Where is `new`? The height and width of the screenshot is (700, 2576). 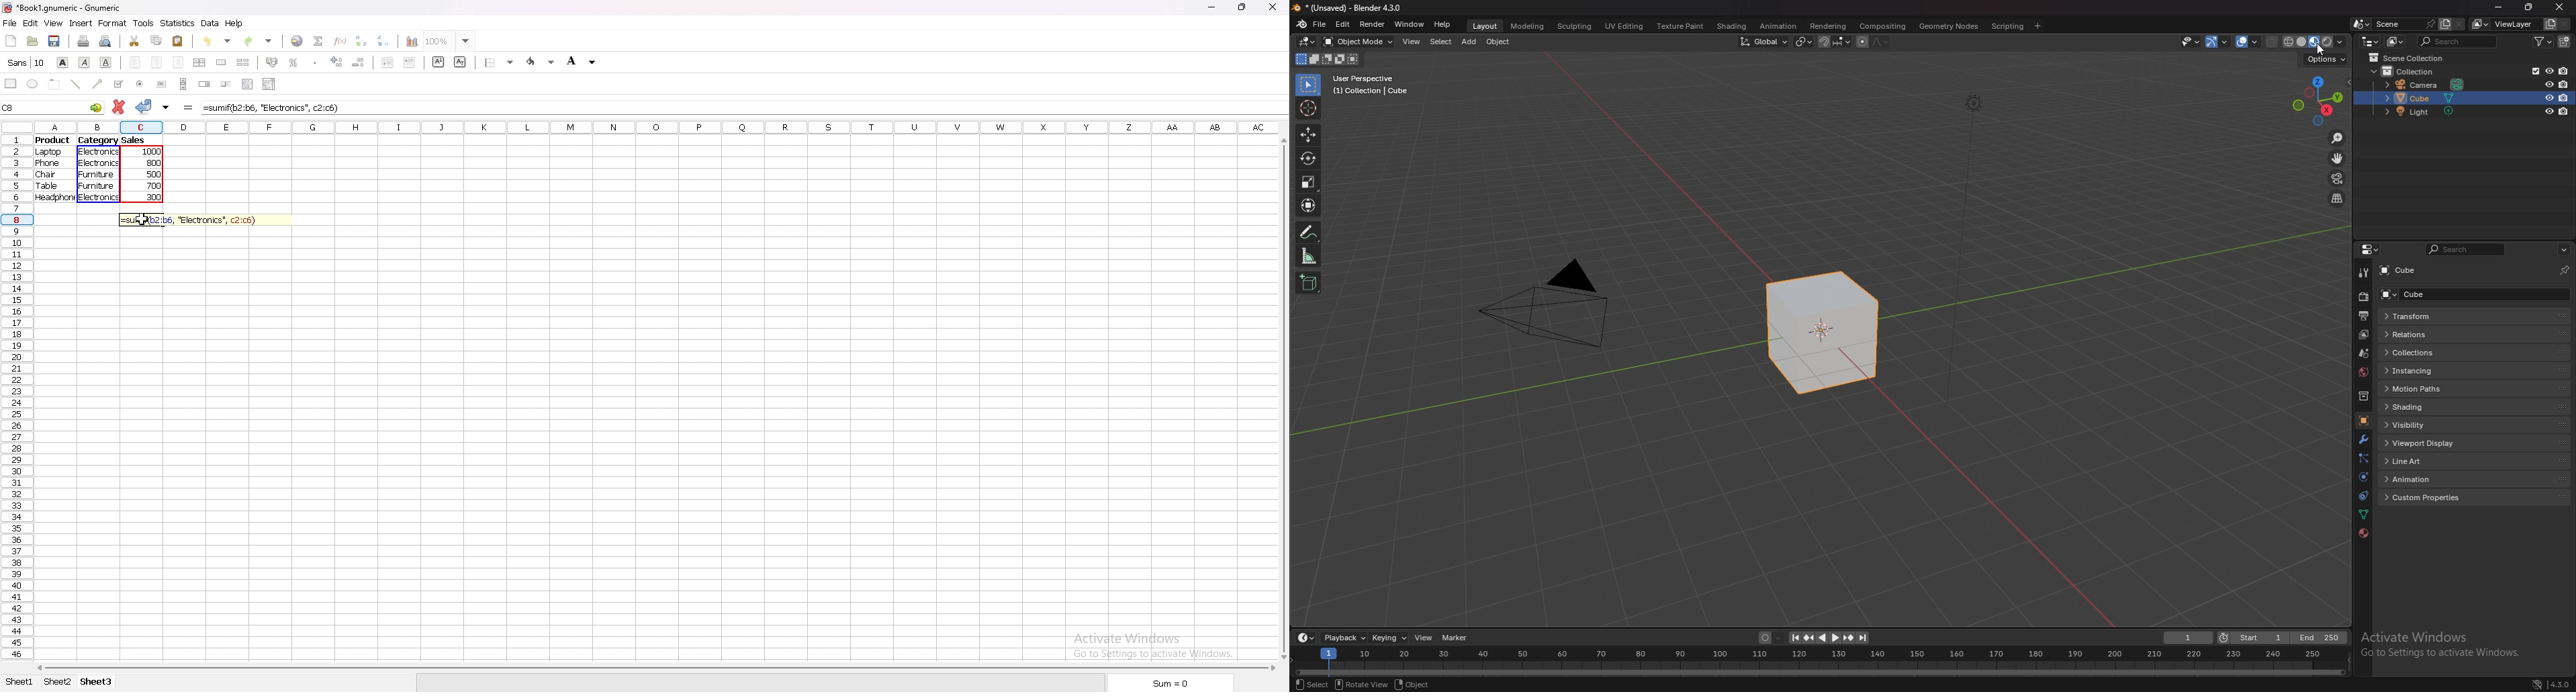
new is located at coordinates (10, 40).